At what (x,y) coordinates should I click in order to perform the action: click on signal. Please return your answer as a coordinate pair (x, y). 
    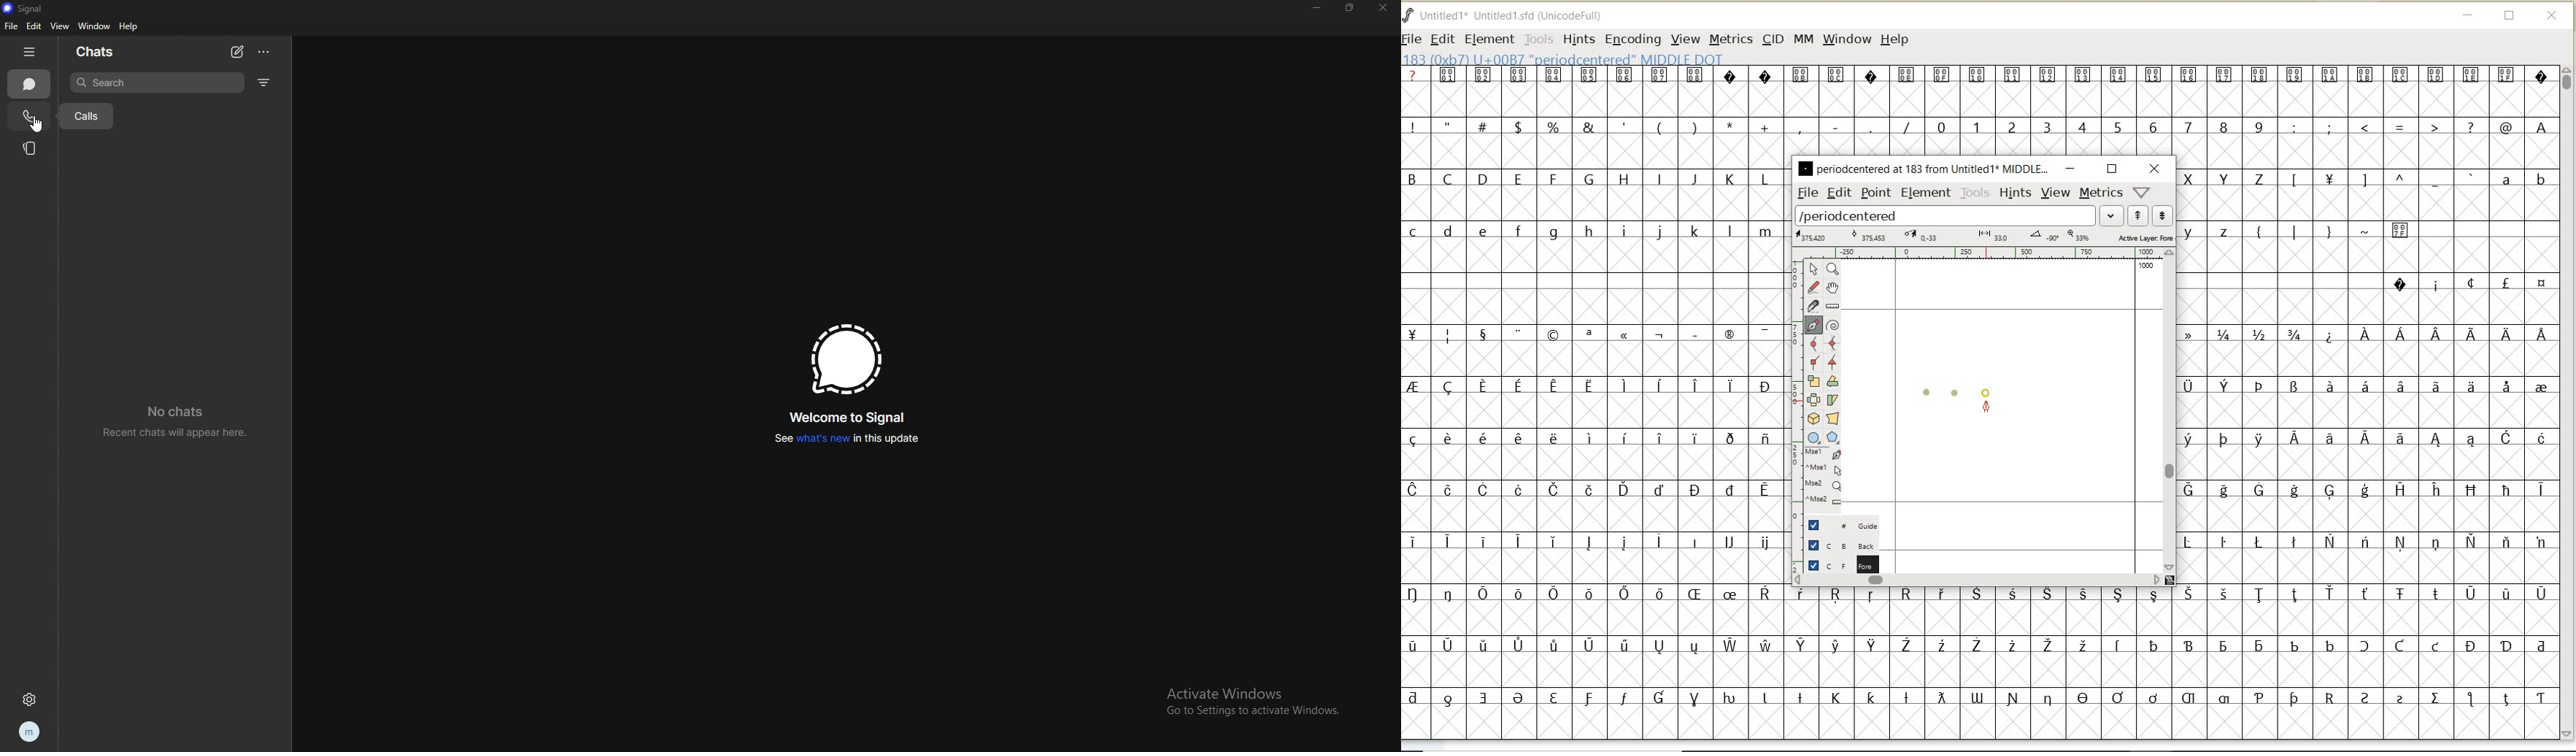
    Looking at the image, I should click on (28, 9).